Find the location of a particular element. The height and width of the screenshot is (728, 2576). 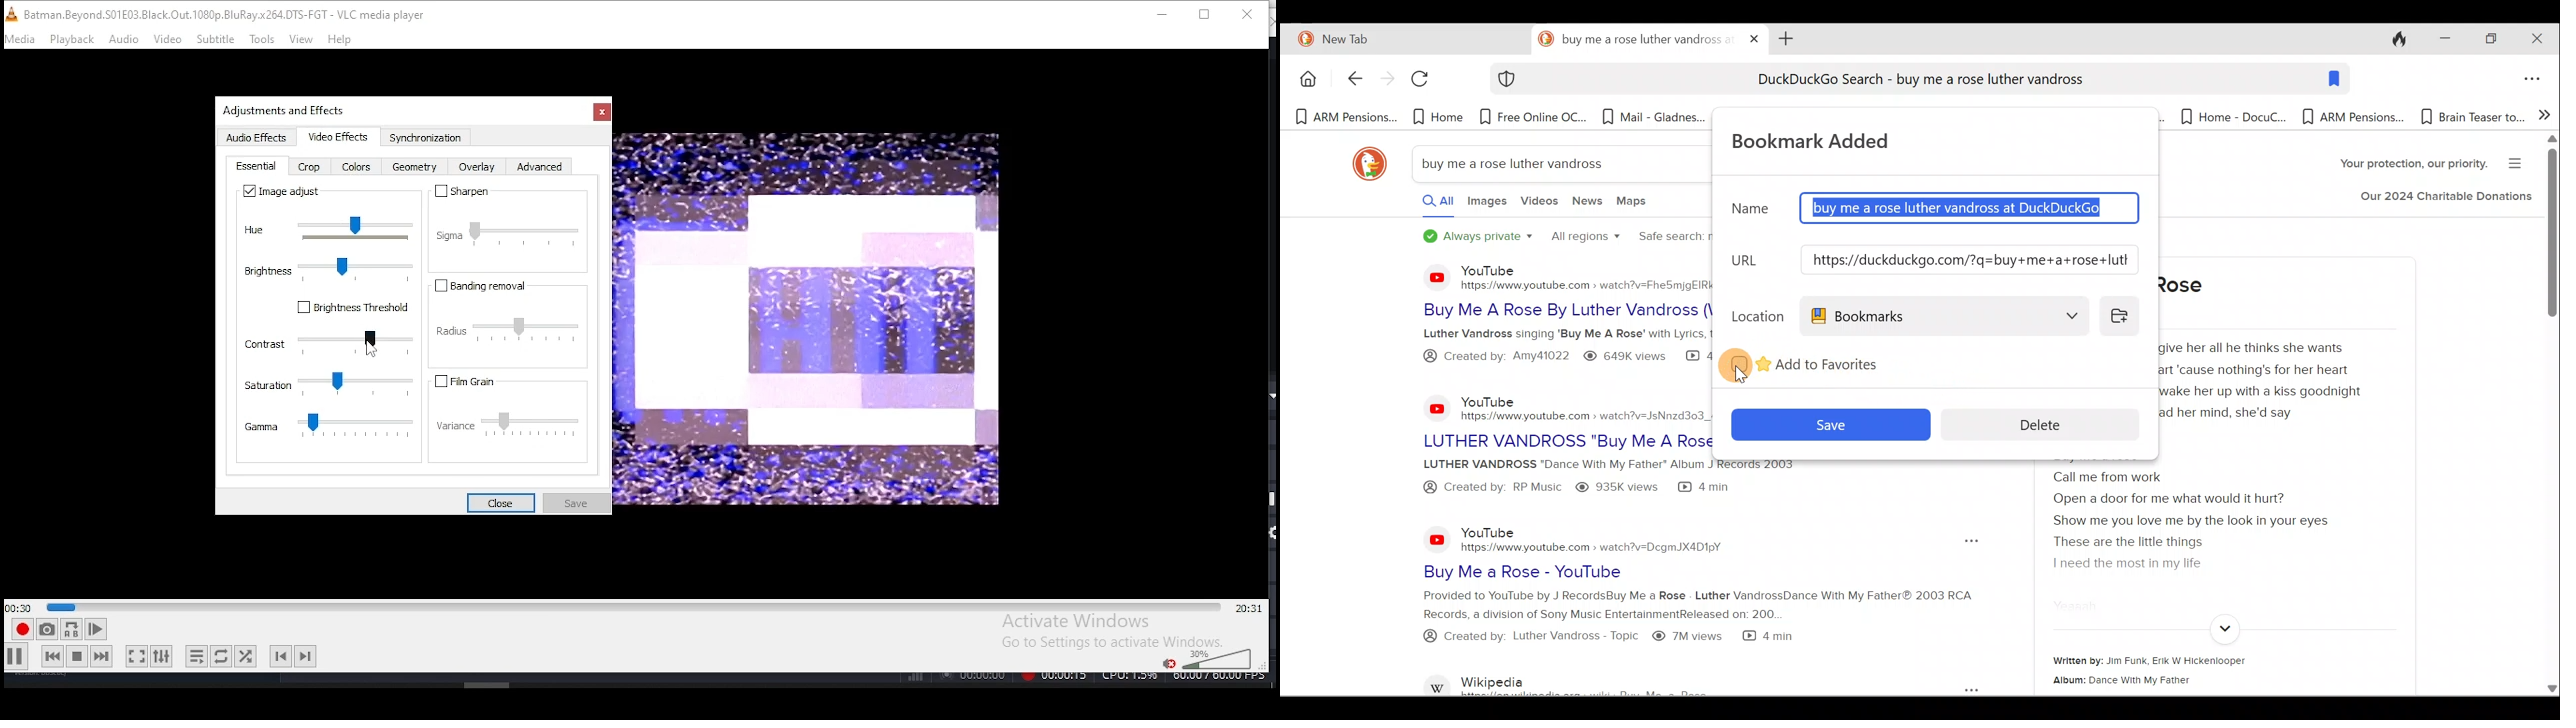

Minimize is located at coordinates (2441, 39).